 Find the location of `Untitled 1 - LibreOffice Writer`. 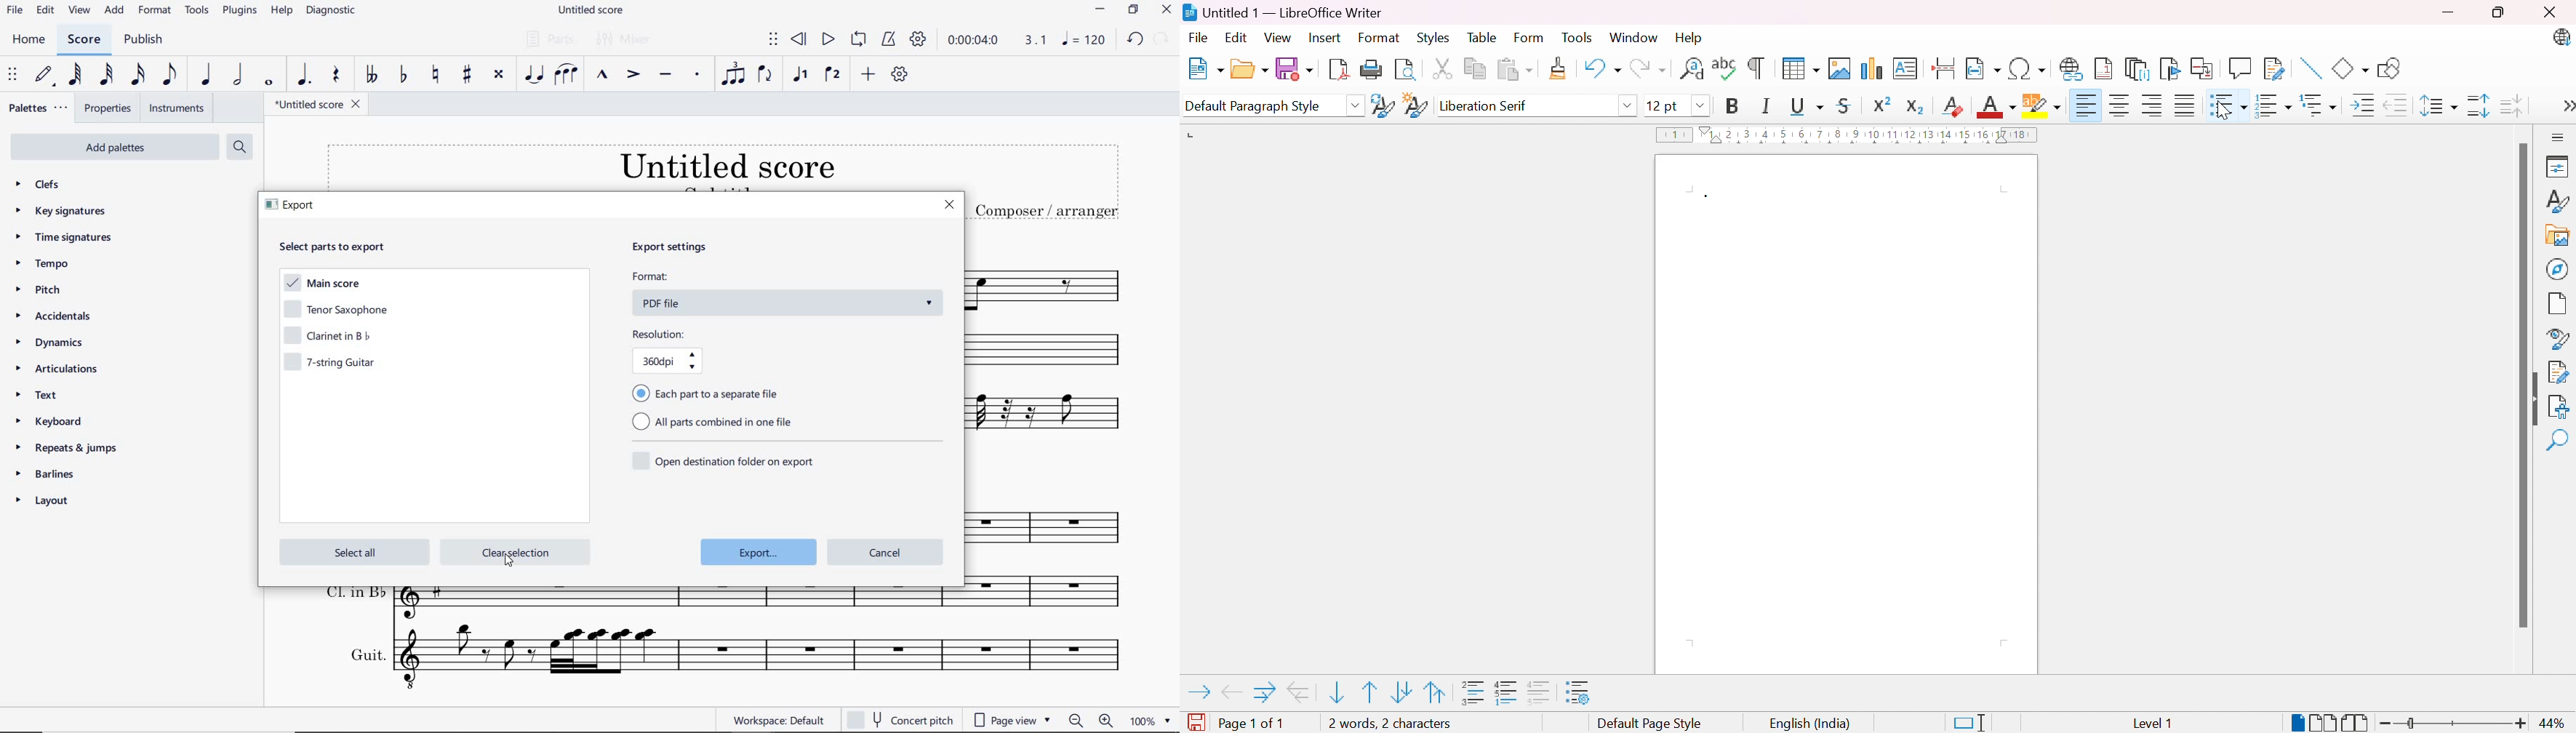

Untitled 1 - LibreOffice Writer is located at coordinates (1283, 11).